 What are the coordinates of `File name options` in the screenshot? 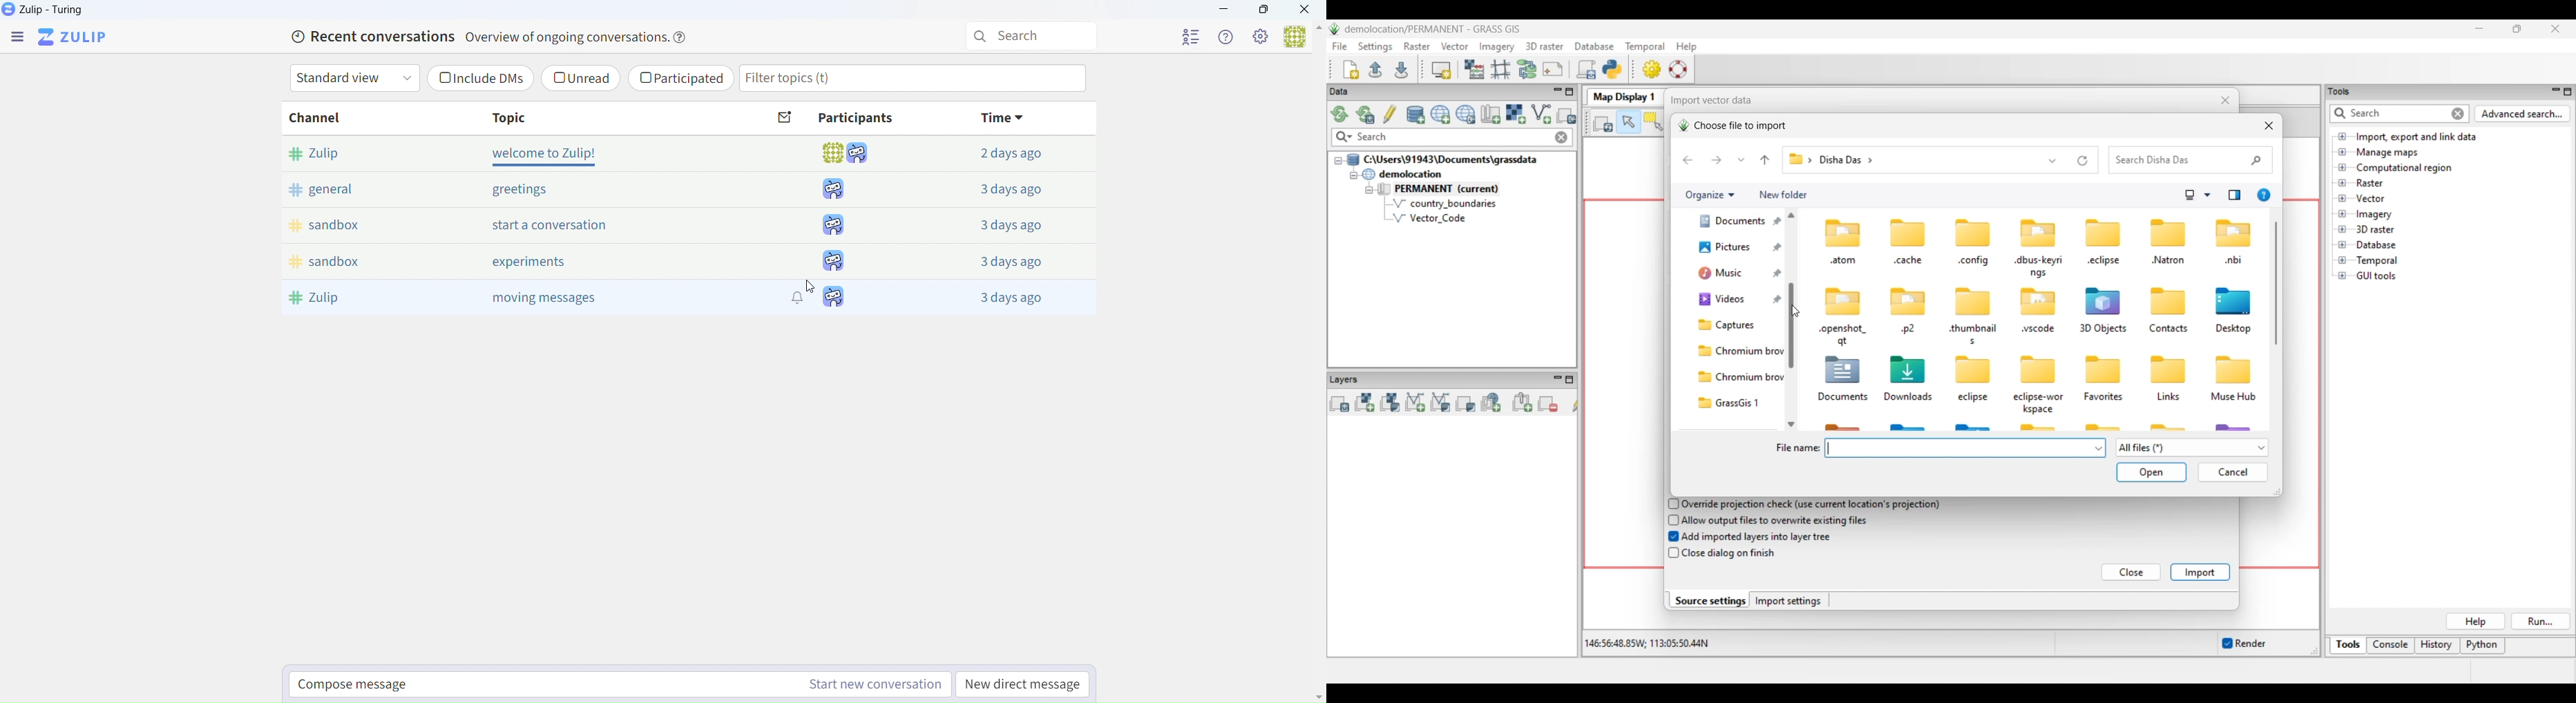 It's located at (2099, 448).